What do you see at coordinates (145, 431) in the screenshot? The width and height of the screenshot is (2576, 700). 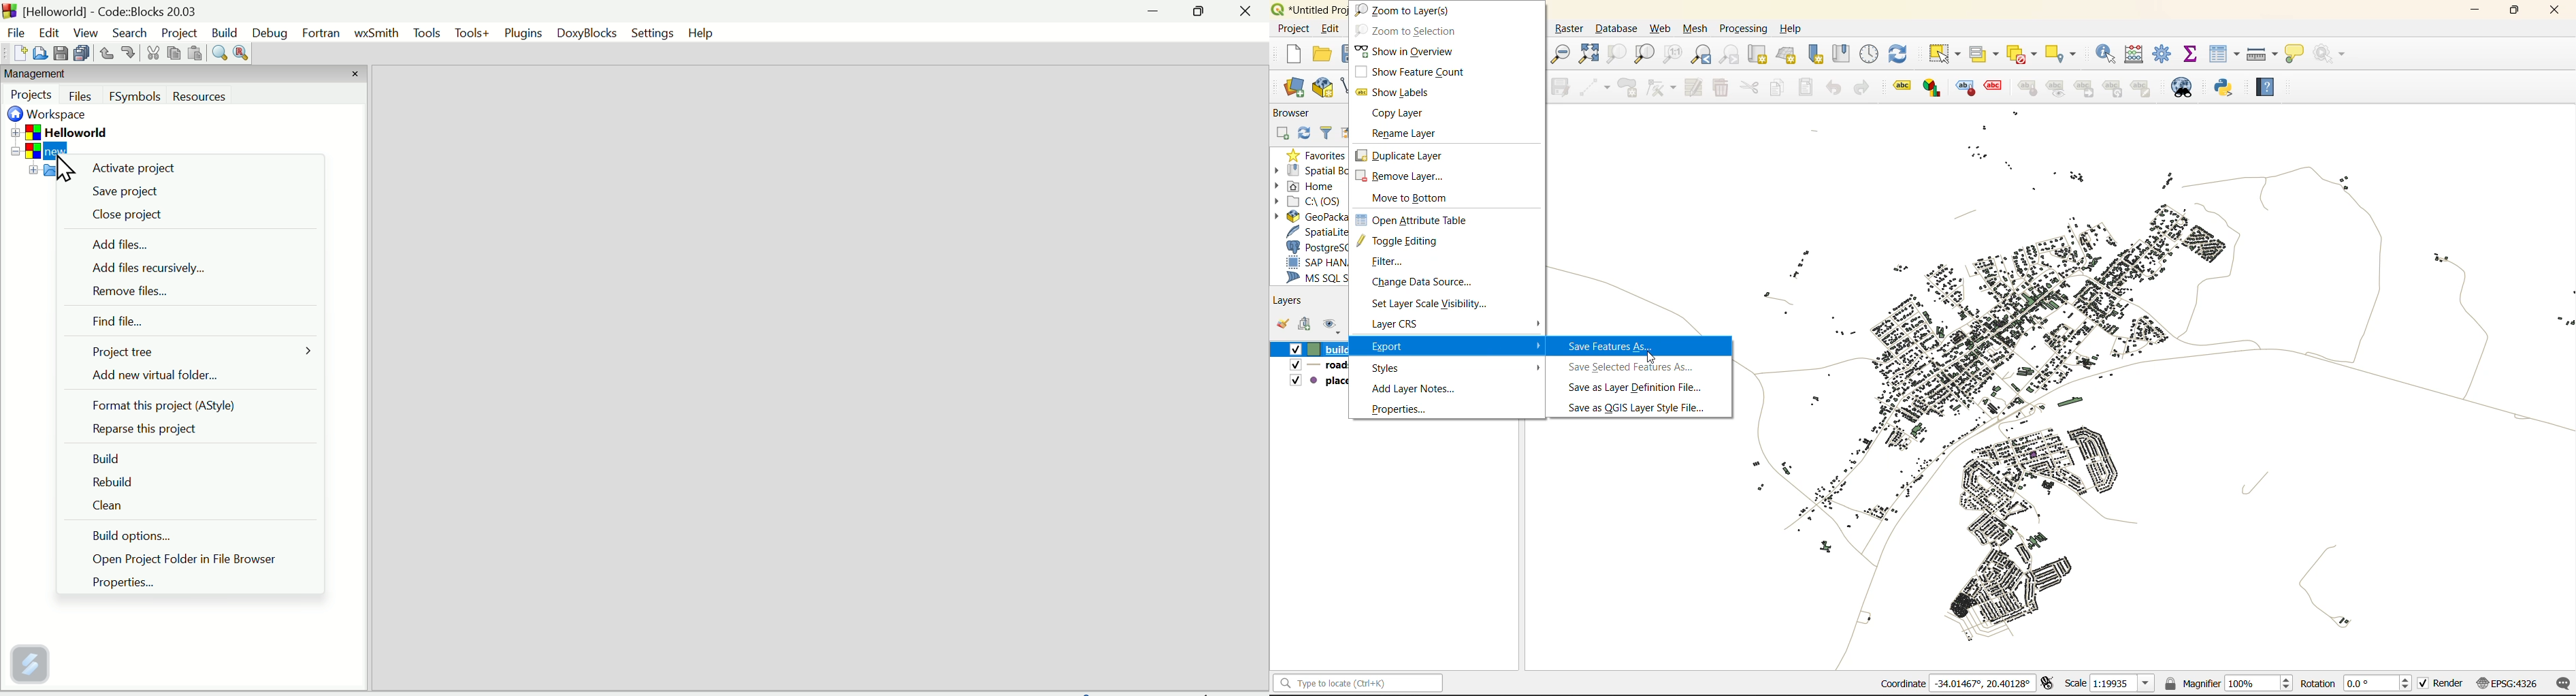 I see `Repars this project` at bounding box center [145, 431].